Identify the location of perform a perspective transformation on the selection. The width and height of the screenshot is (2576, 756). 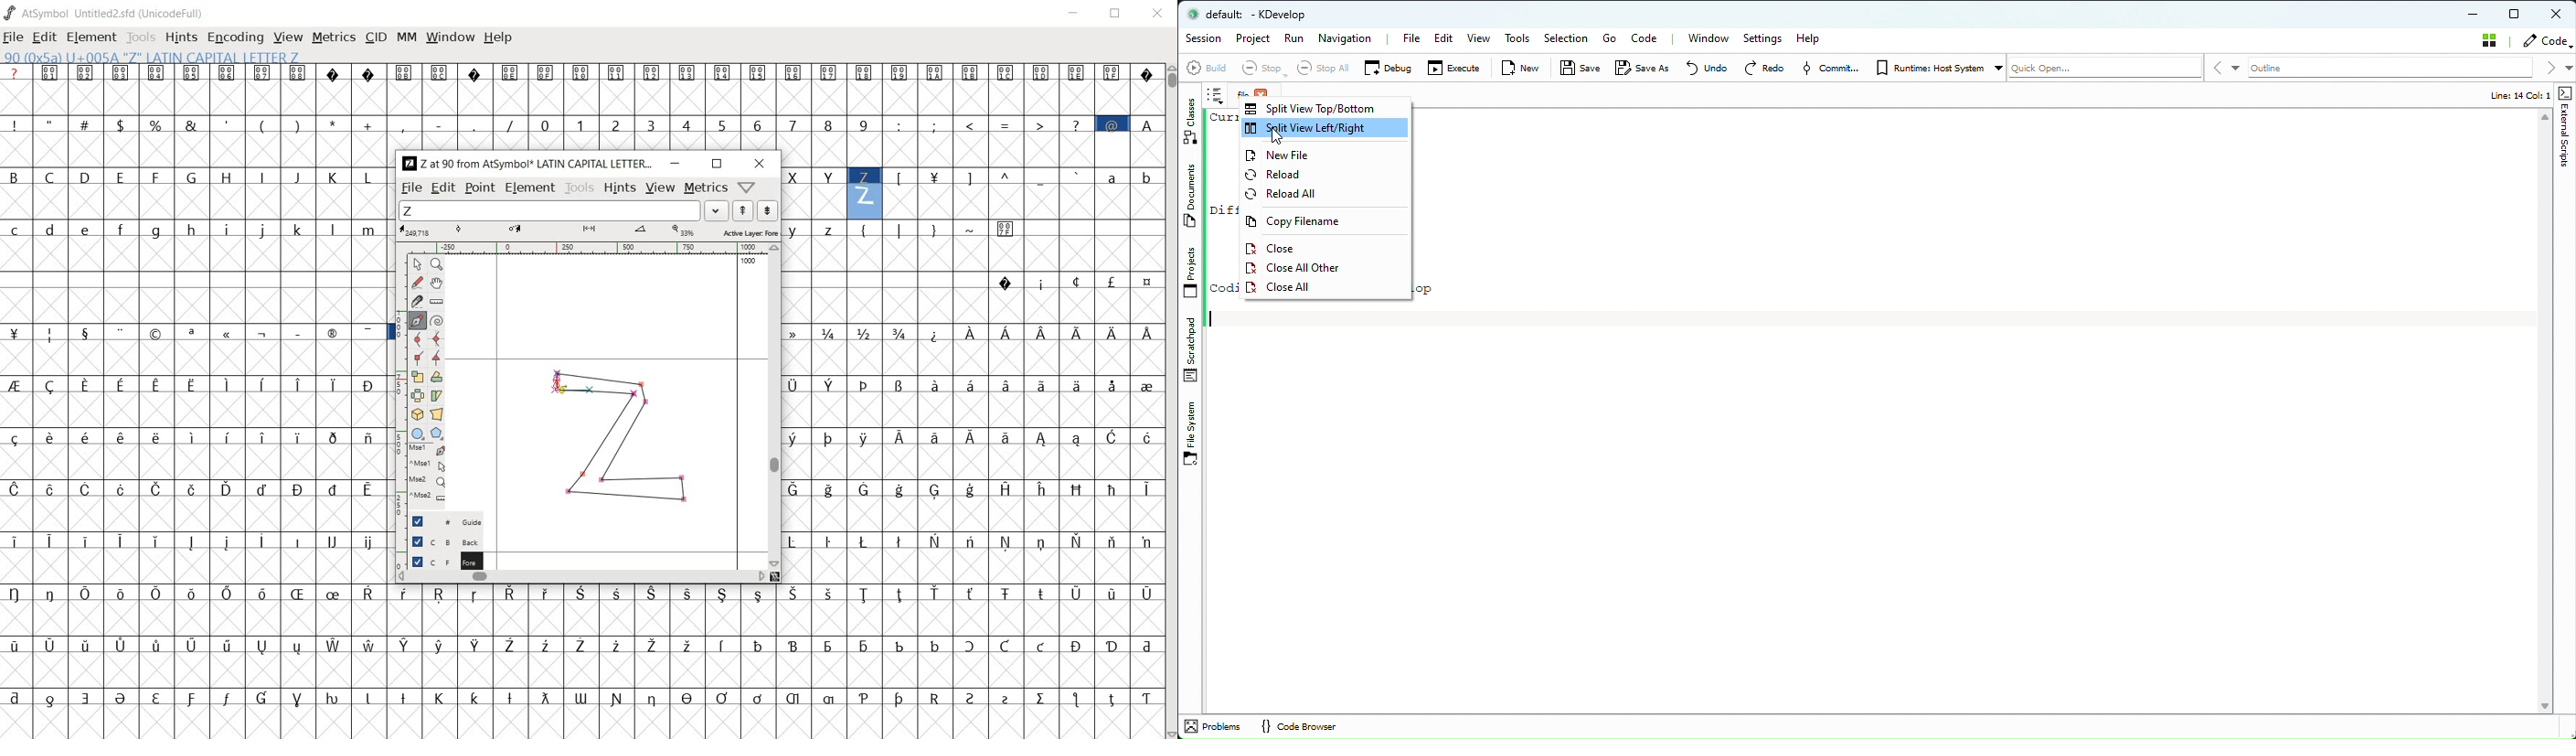
(437, 414).